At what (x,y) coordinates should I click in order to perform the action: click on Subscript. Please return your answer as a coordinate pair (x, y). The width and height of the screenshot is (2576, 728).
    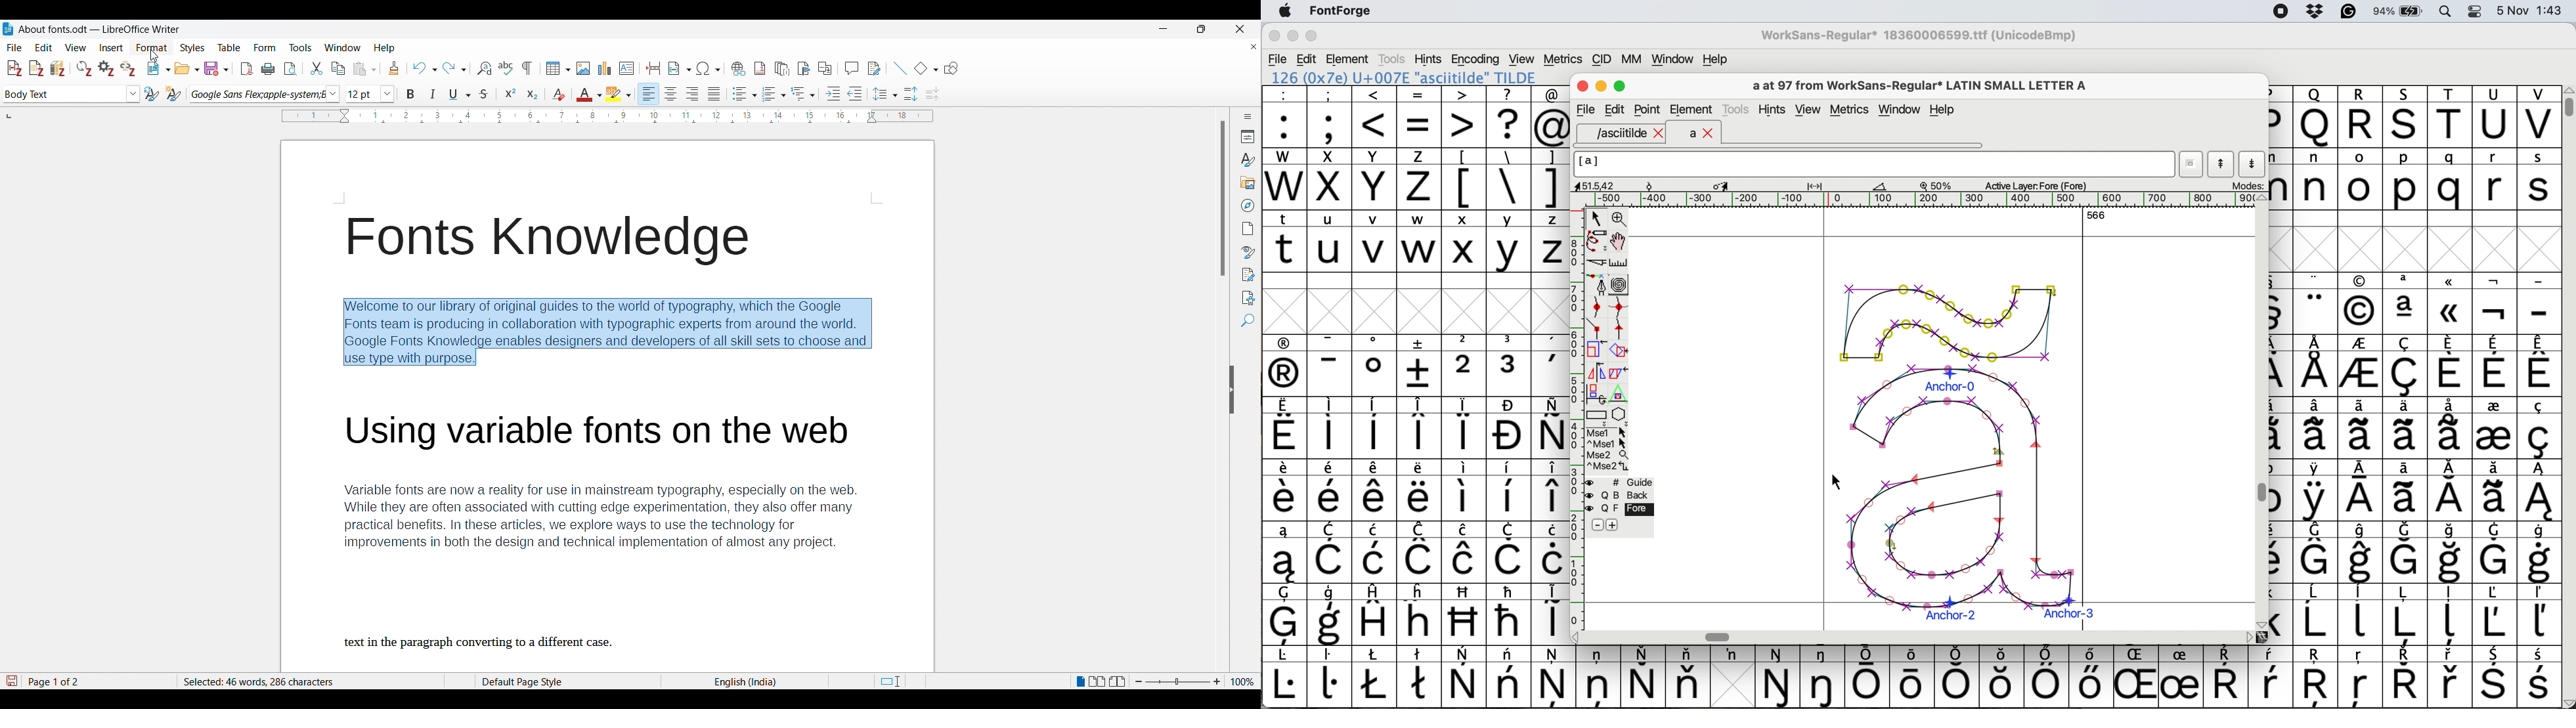
    Looking at the image, I should click on (533, 94).